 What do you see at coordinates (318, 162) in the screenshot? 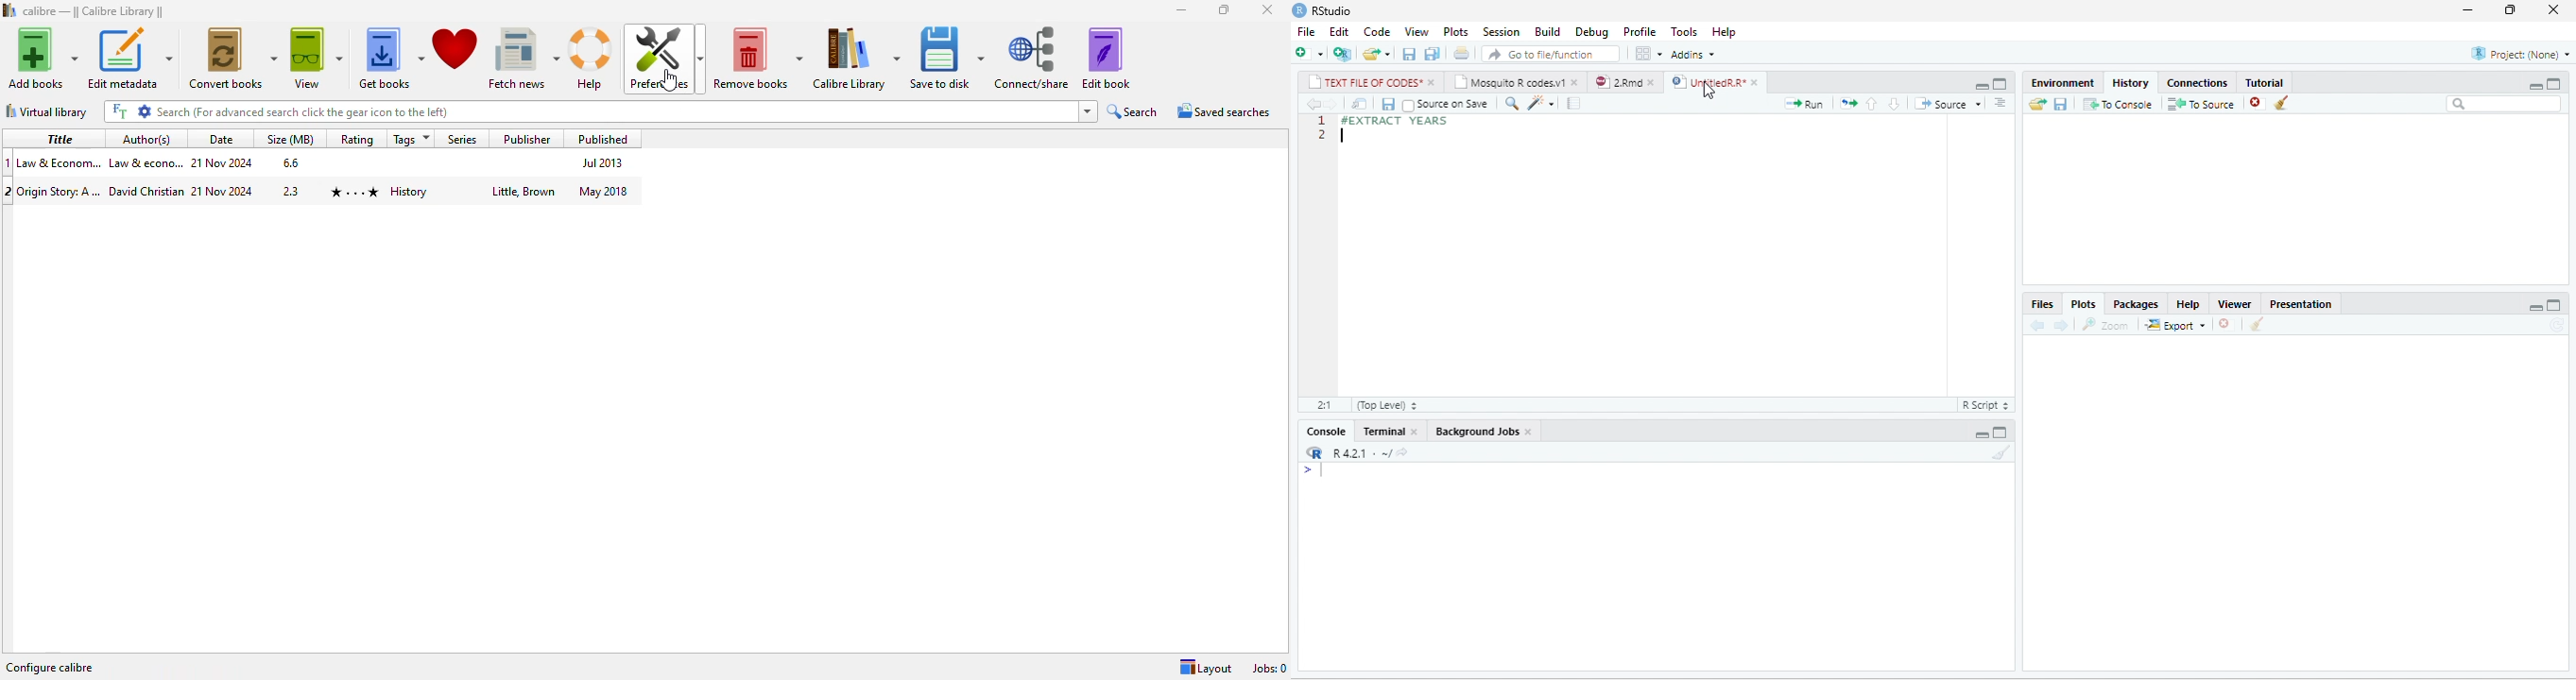
I see `book 1` at bounding box center [318, 162].